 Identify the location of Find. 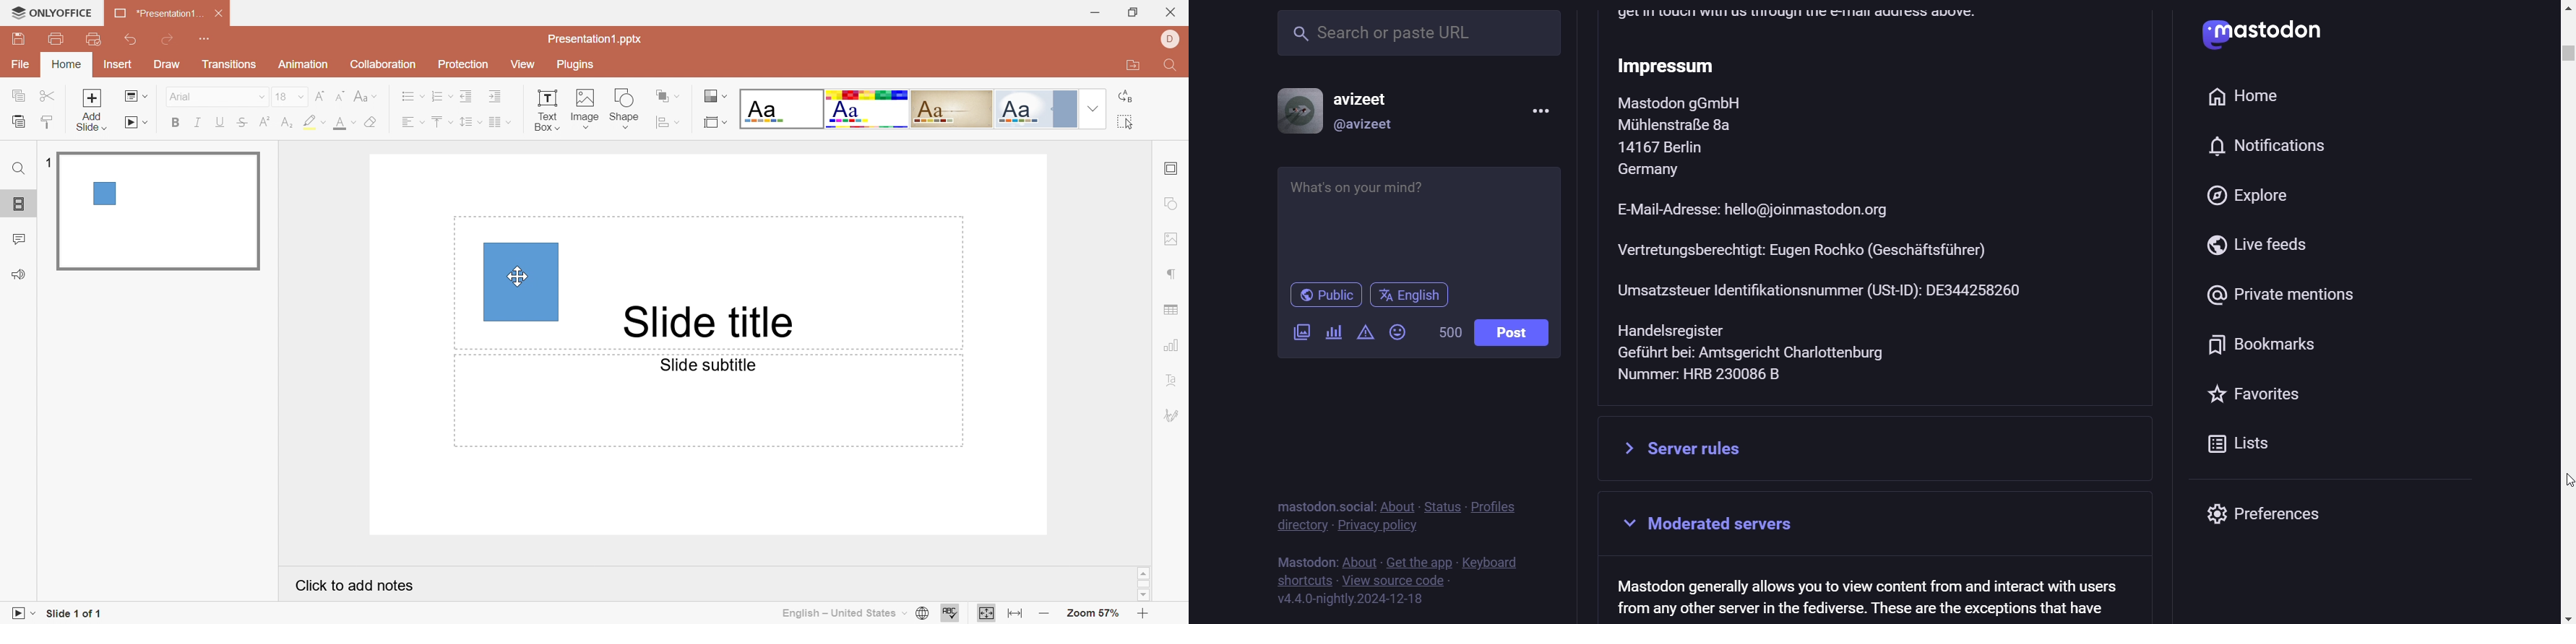
(1172, 64).